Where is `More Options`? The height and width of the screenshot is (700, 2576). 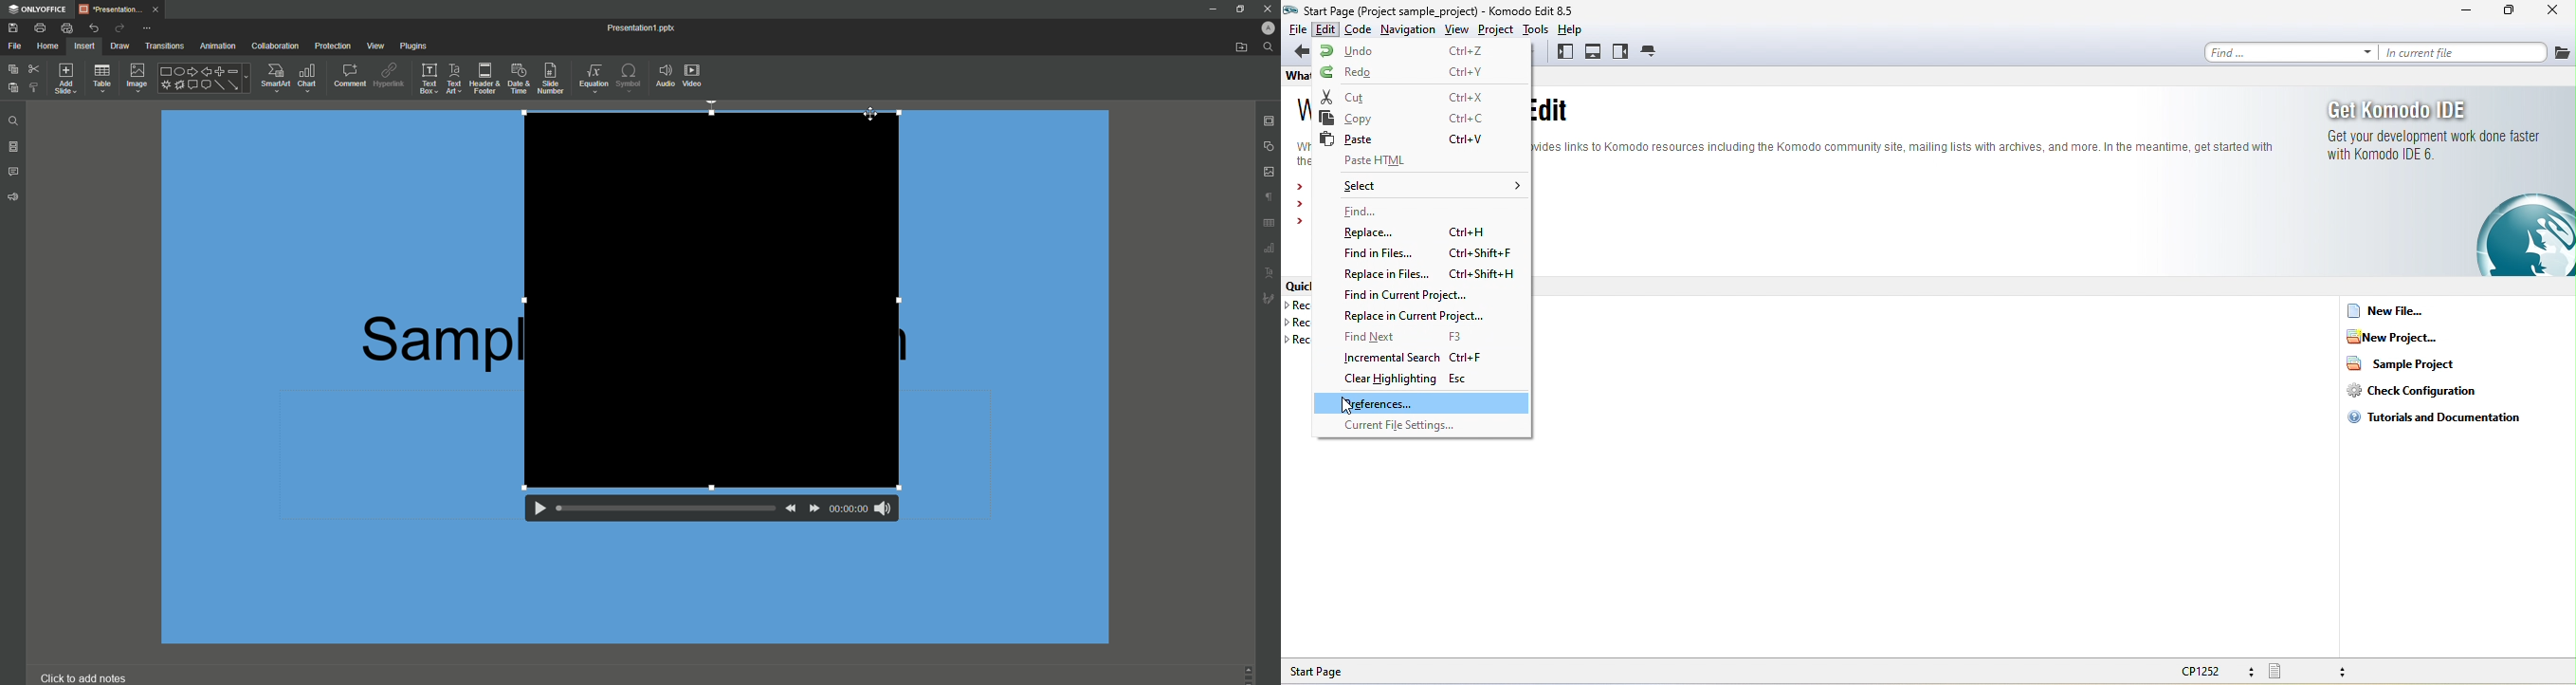 More Options is located at coordinates (150, 28).